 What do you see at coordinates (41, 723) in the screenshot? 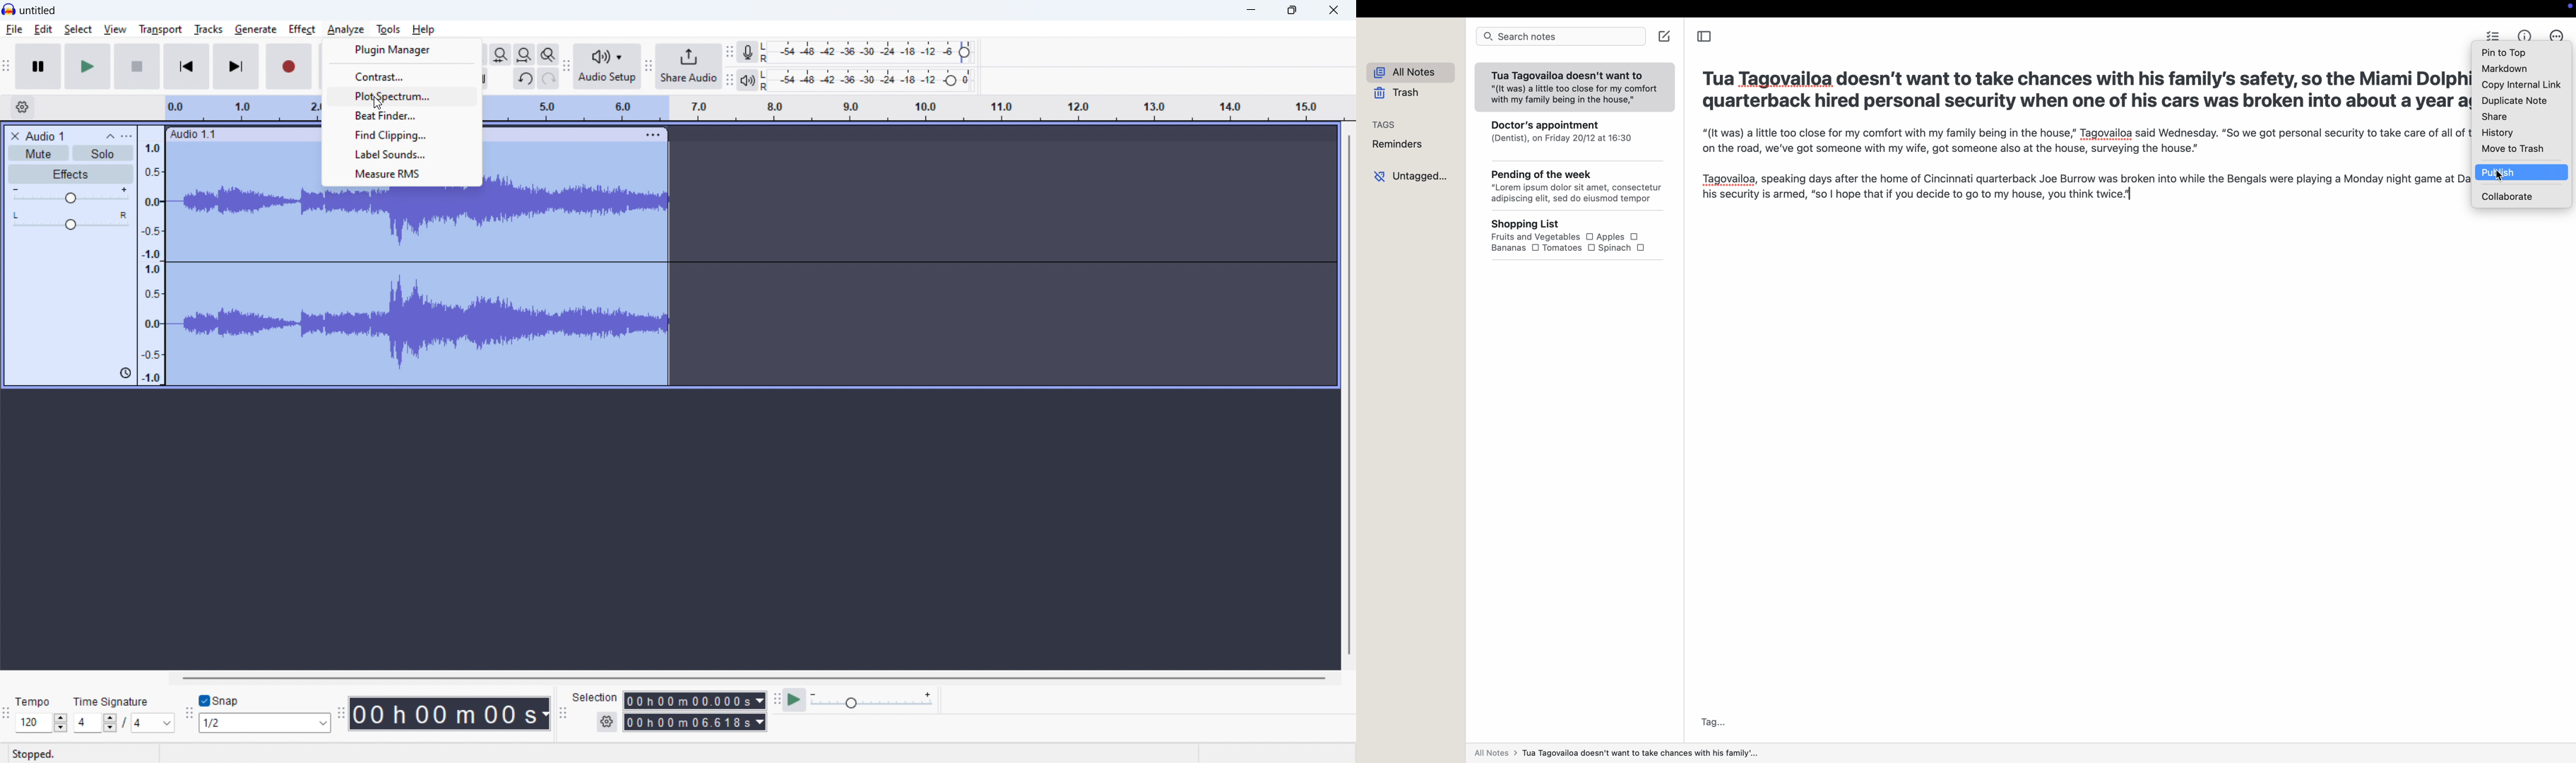
I see `set tempo` at bounding box center [41, 723].